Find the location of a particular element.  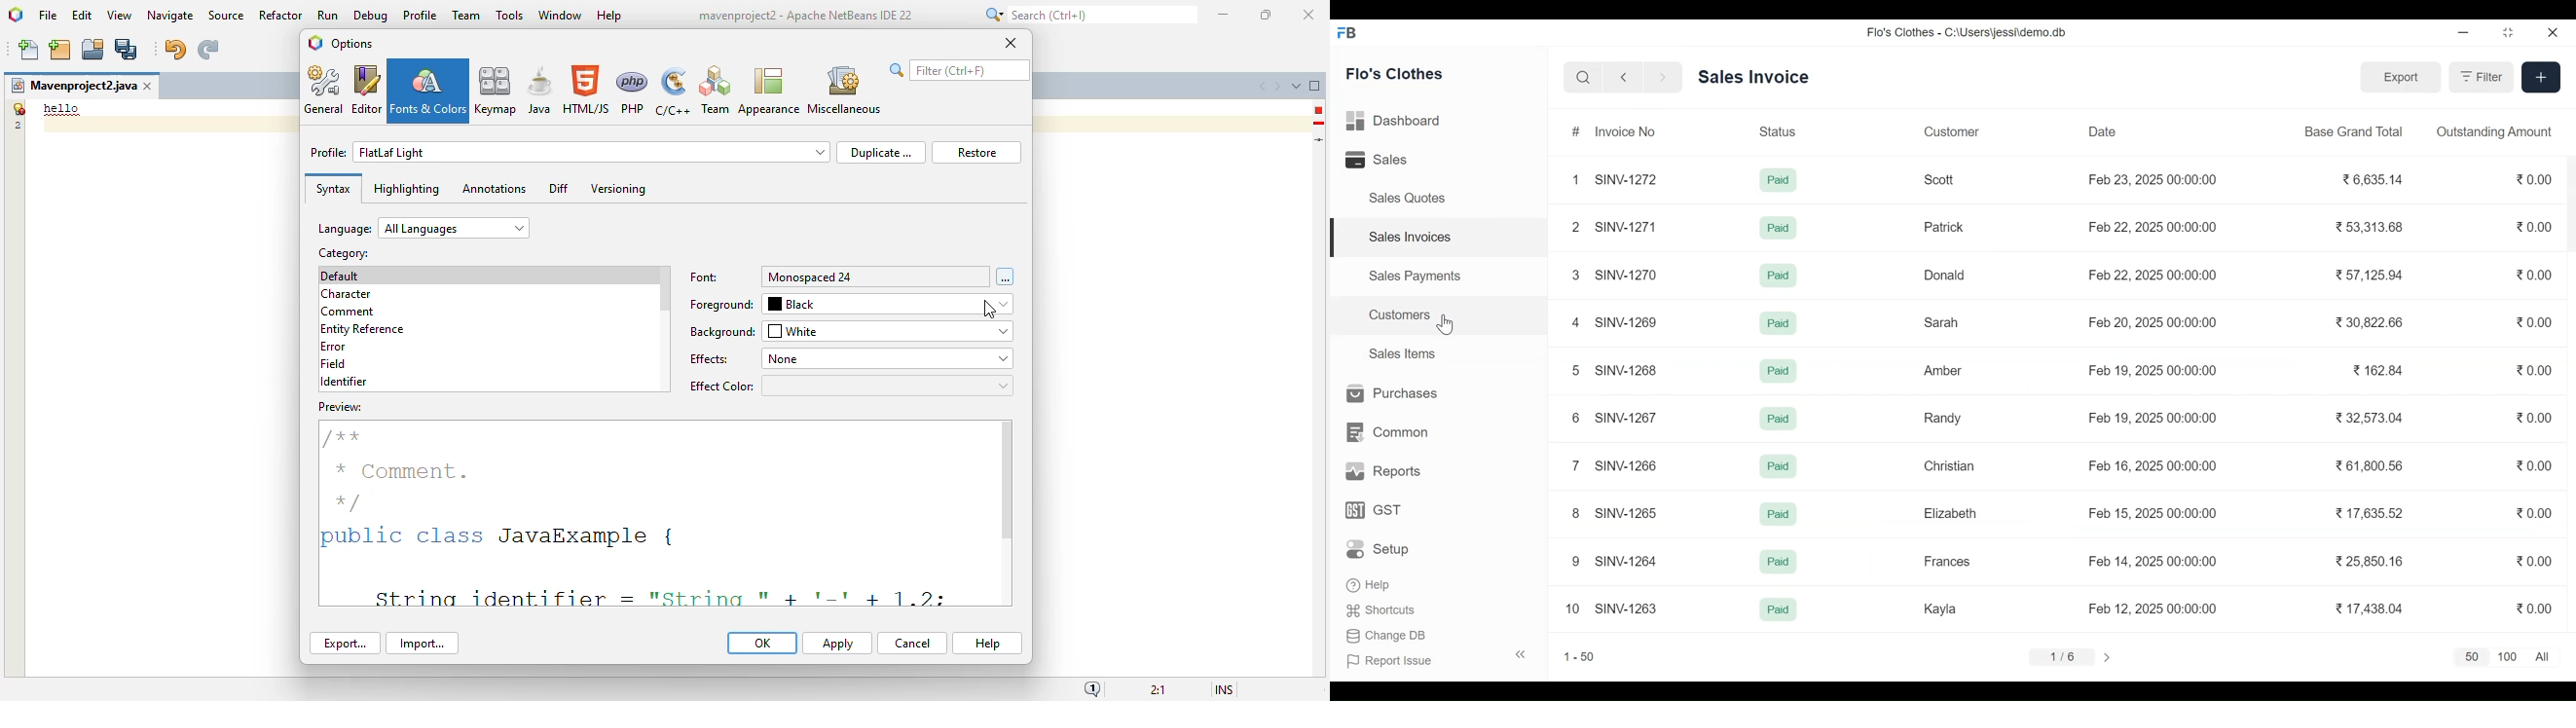

vertical scroll bar is located at coordinates (1007, 480).